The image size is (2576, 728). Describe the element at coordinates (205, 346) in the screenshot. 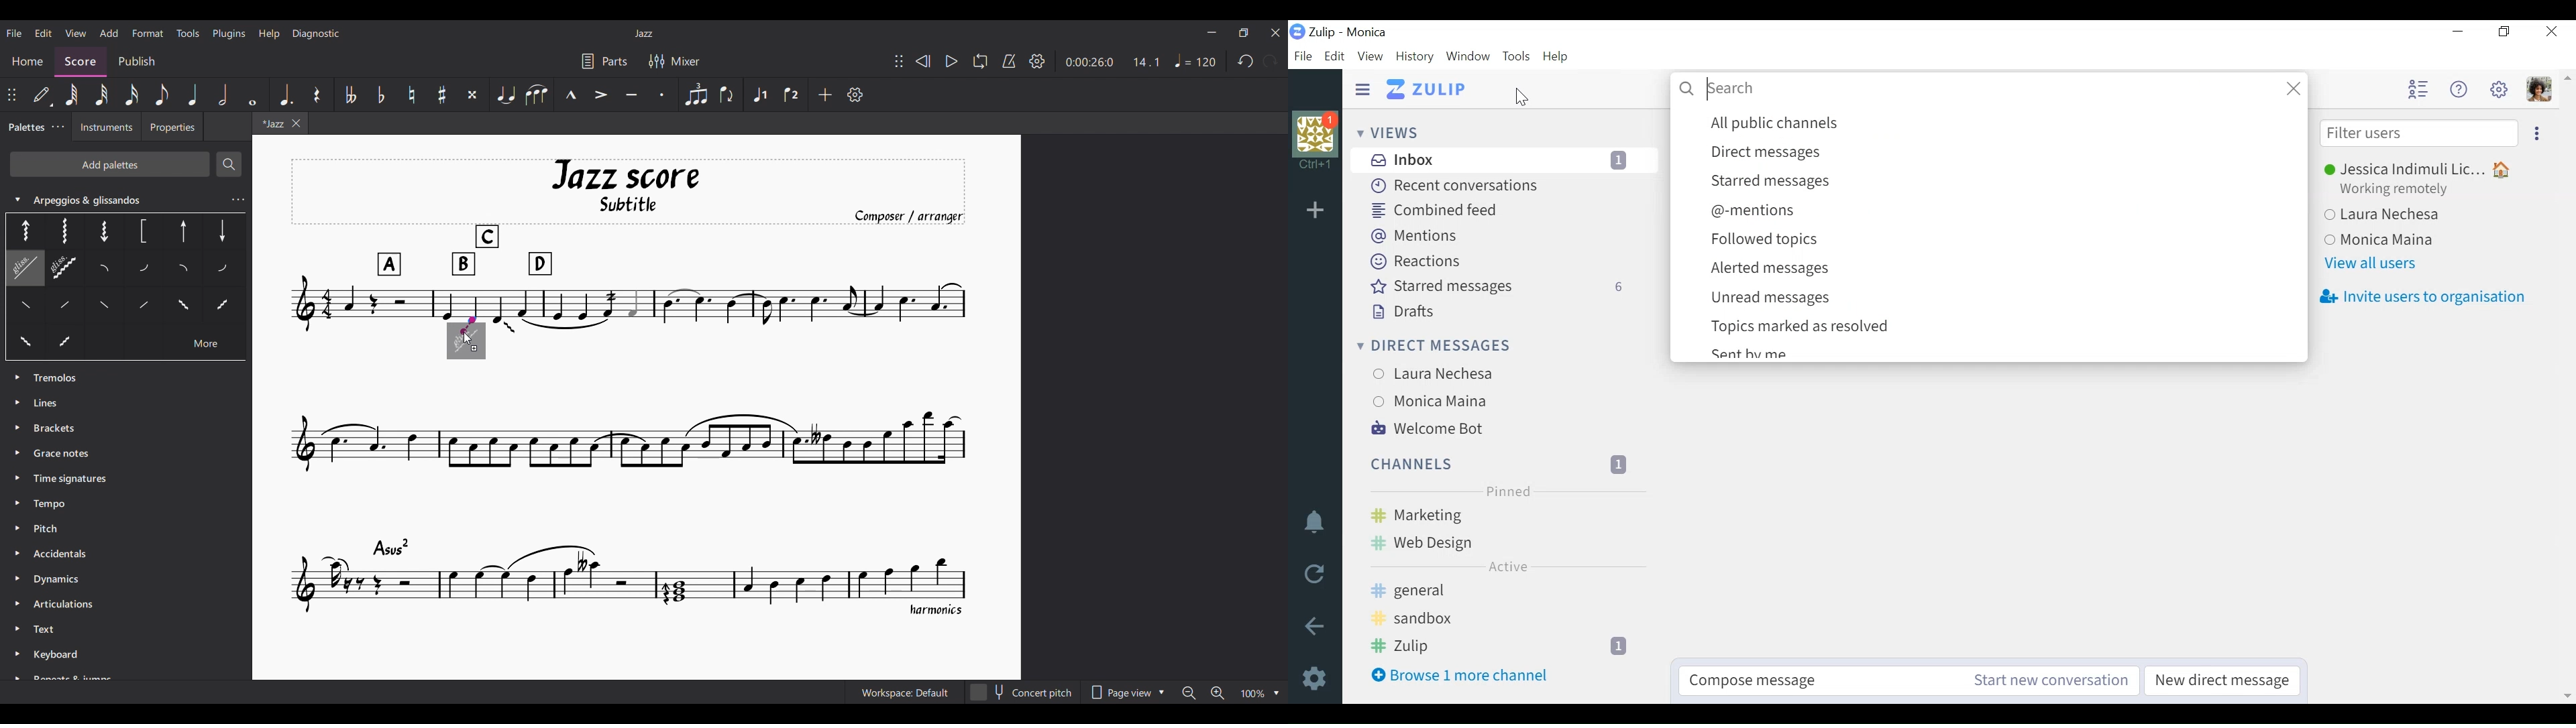

I see `More` at that location.